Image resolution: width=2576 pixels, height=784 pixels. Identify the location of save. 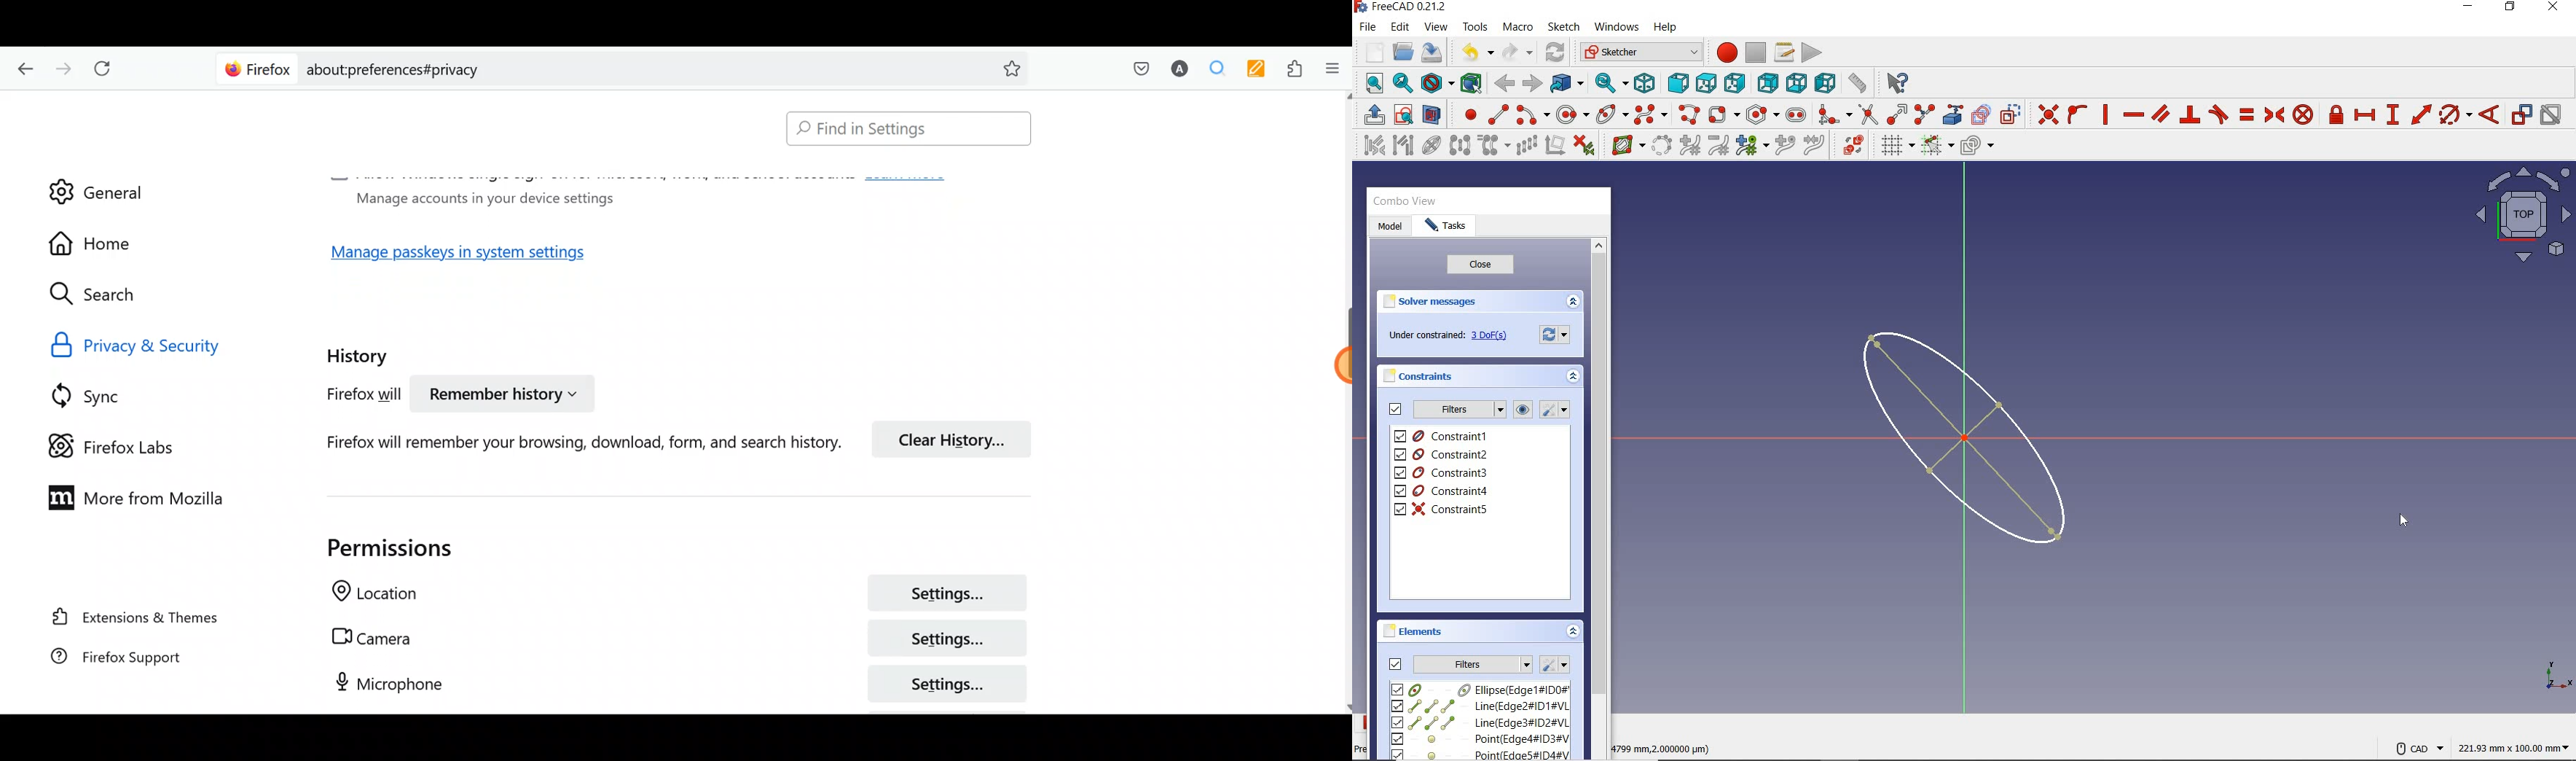
(1431, 52).